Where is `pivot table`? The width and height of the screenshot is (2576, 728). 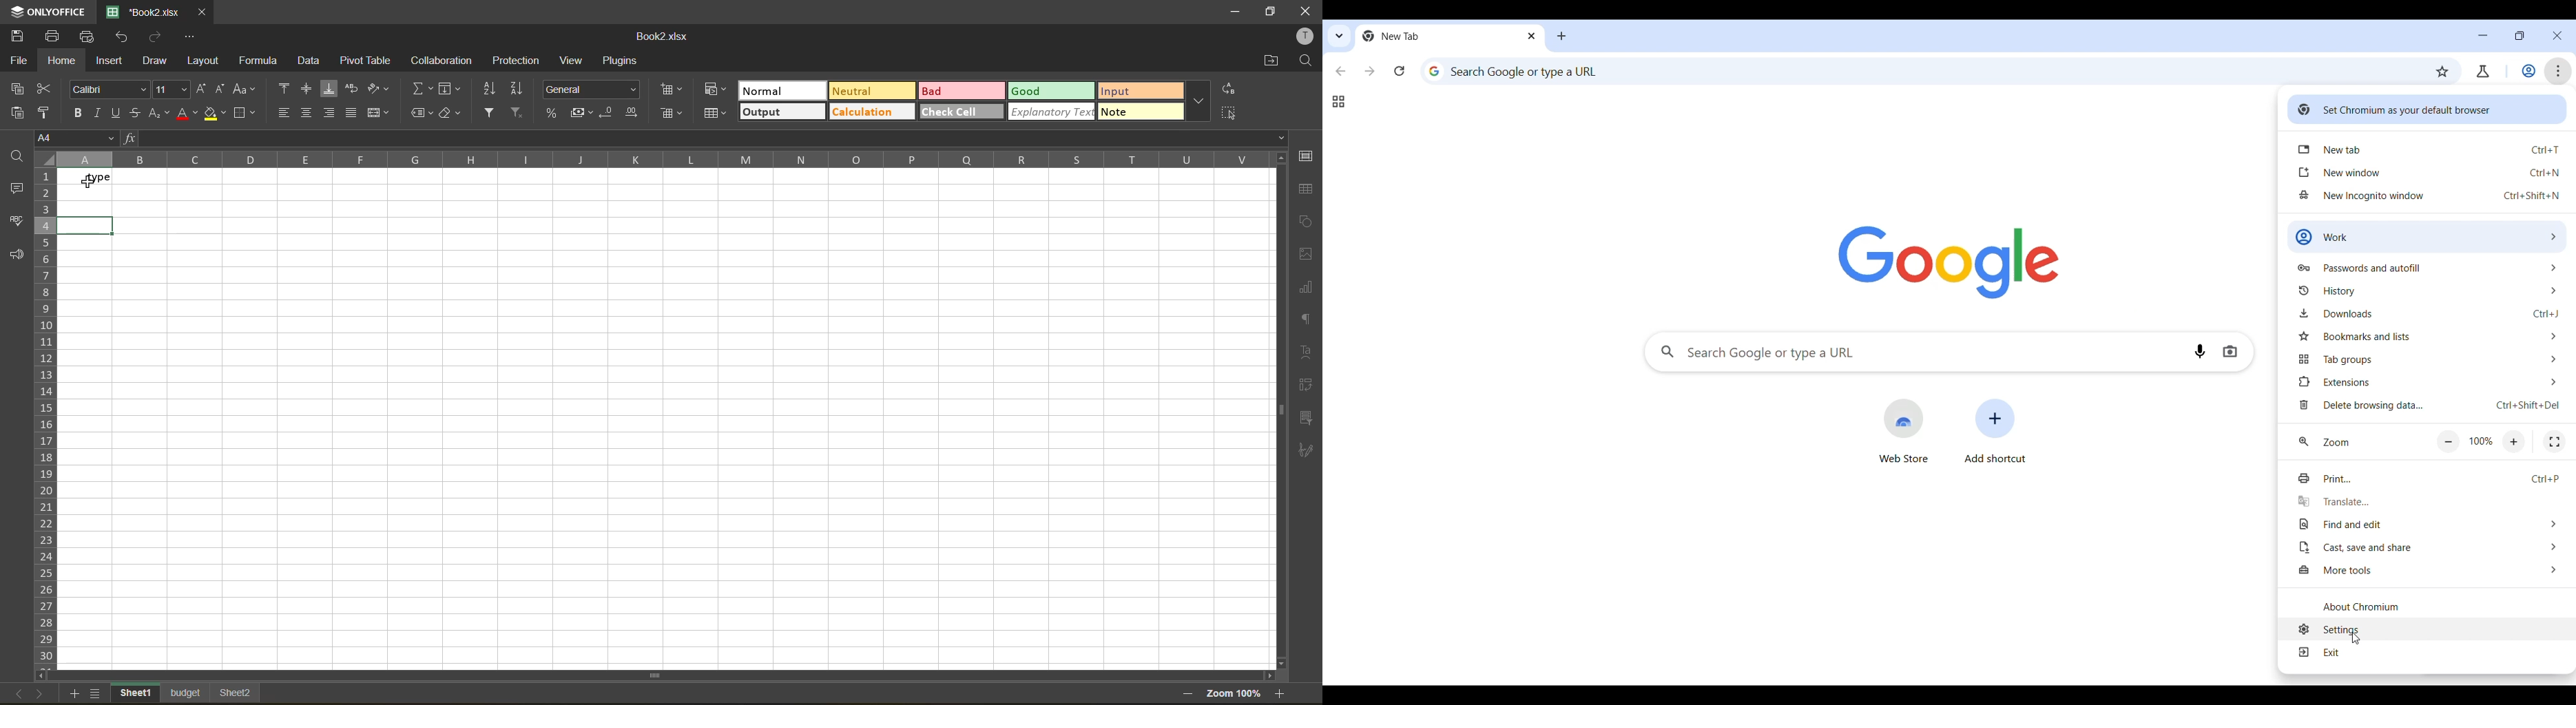 pivot table is located at coordinates (366, 61).